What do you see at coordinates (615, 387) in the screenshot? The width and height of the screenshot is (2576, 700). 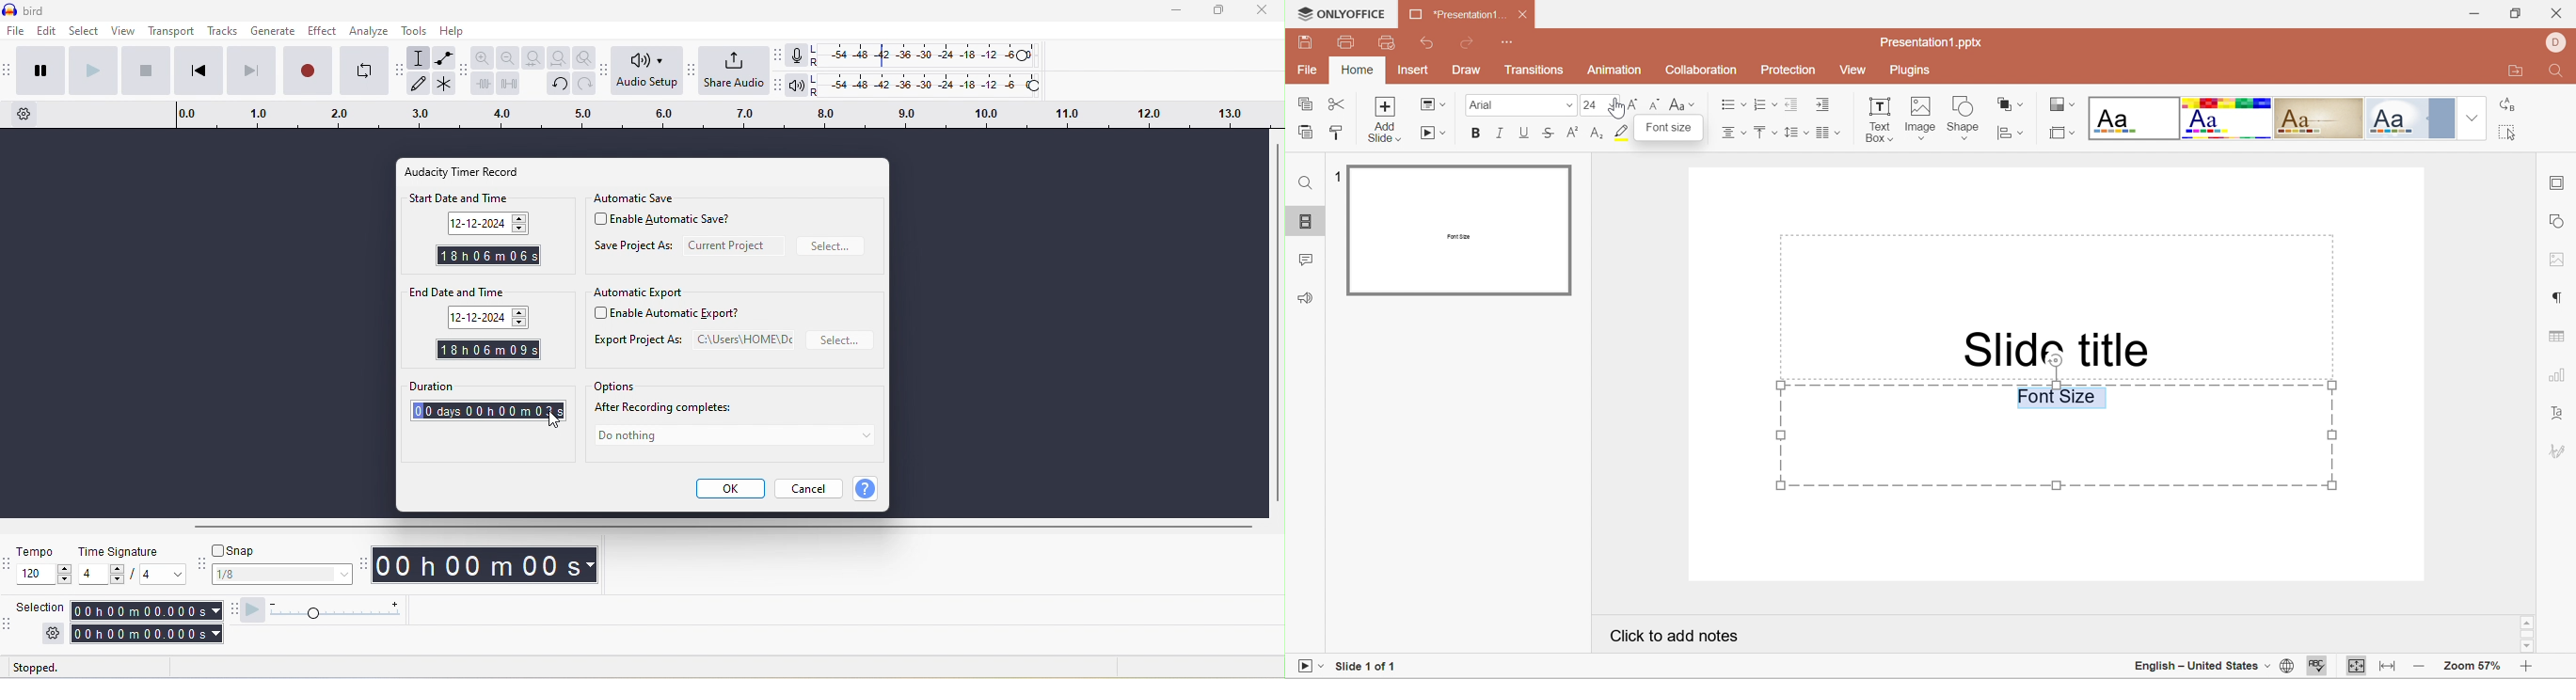 I see `options` at bounding box center [615, 387].